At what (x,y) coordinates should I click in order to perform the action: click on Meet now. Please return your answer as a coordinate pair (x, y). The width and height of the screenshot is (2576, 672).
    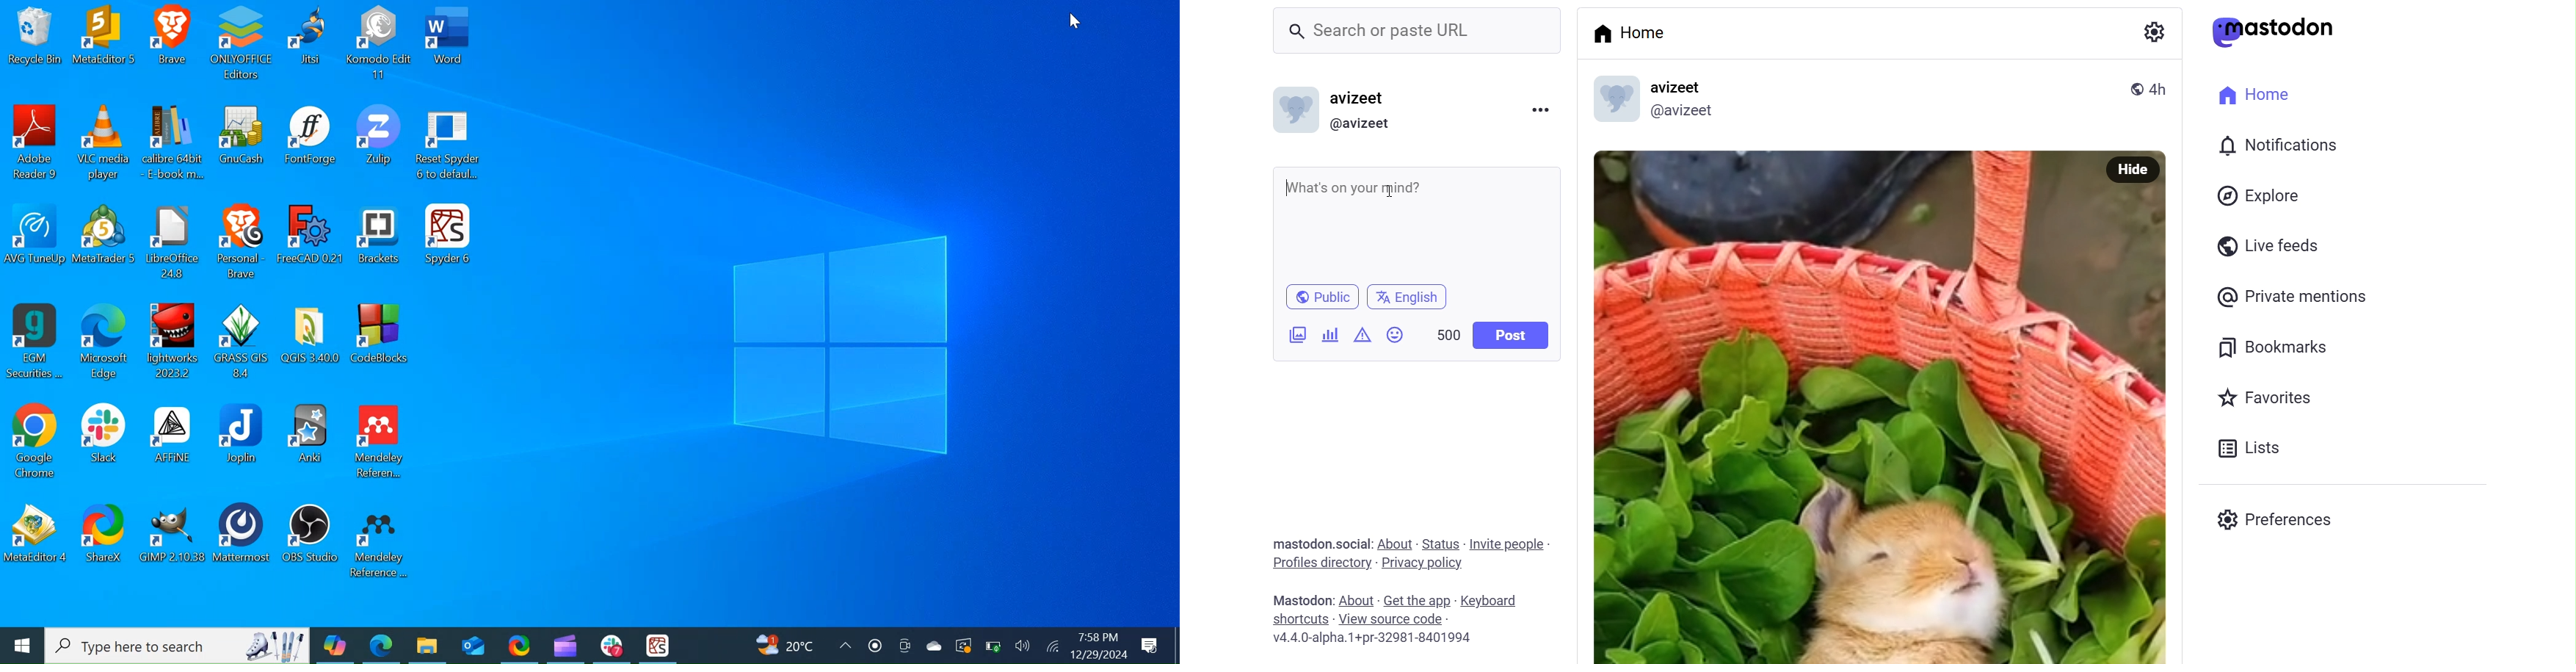
    Looking at the image, I should click on (903, 645).